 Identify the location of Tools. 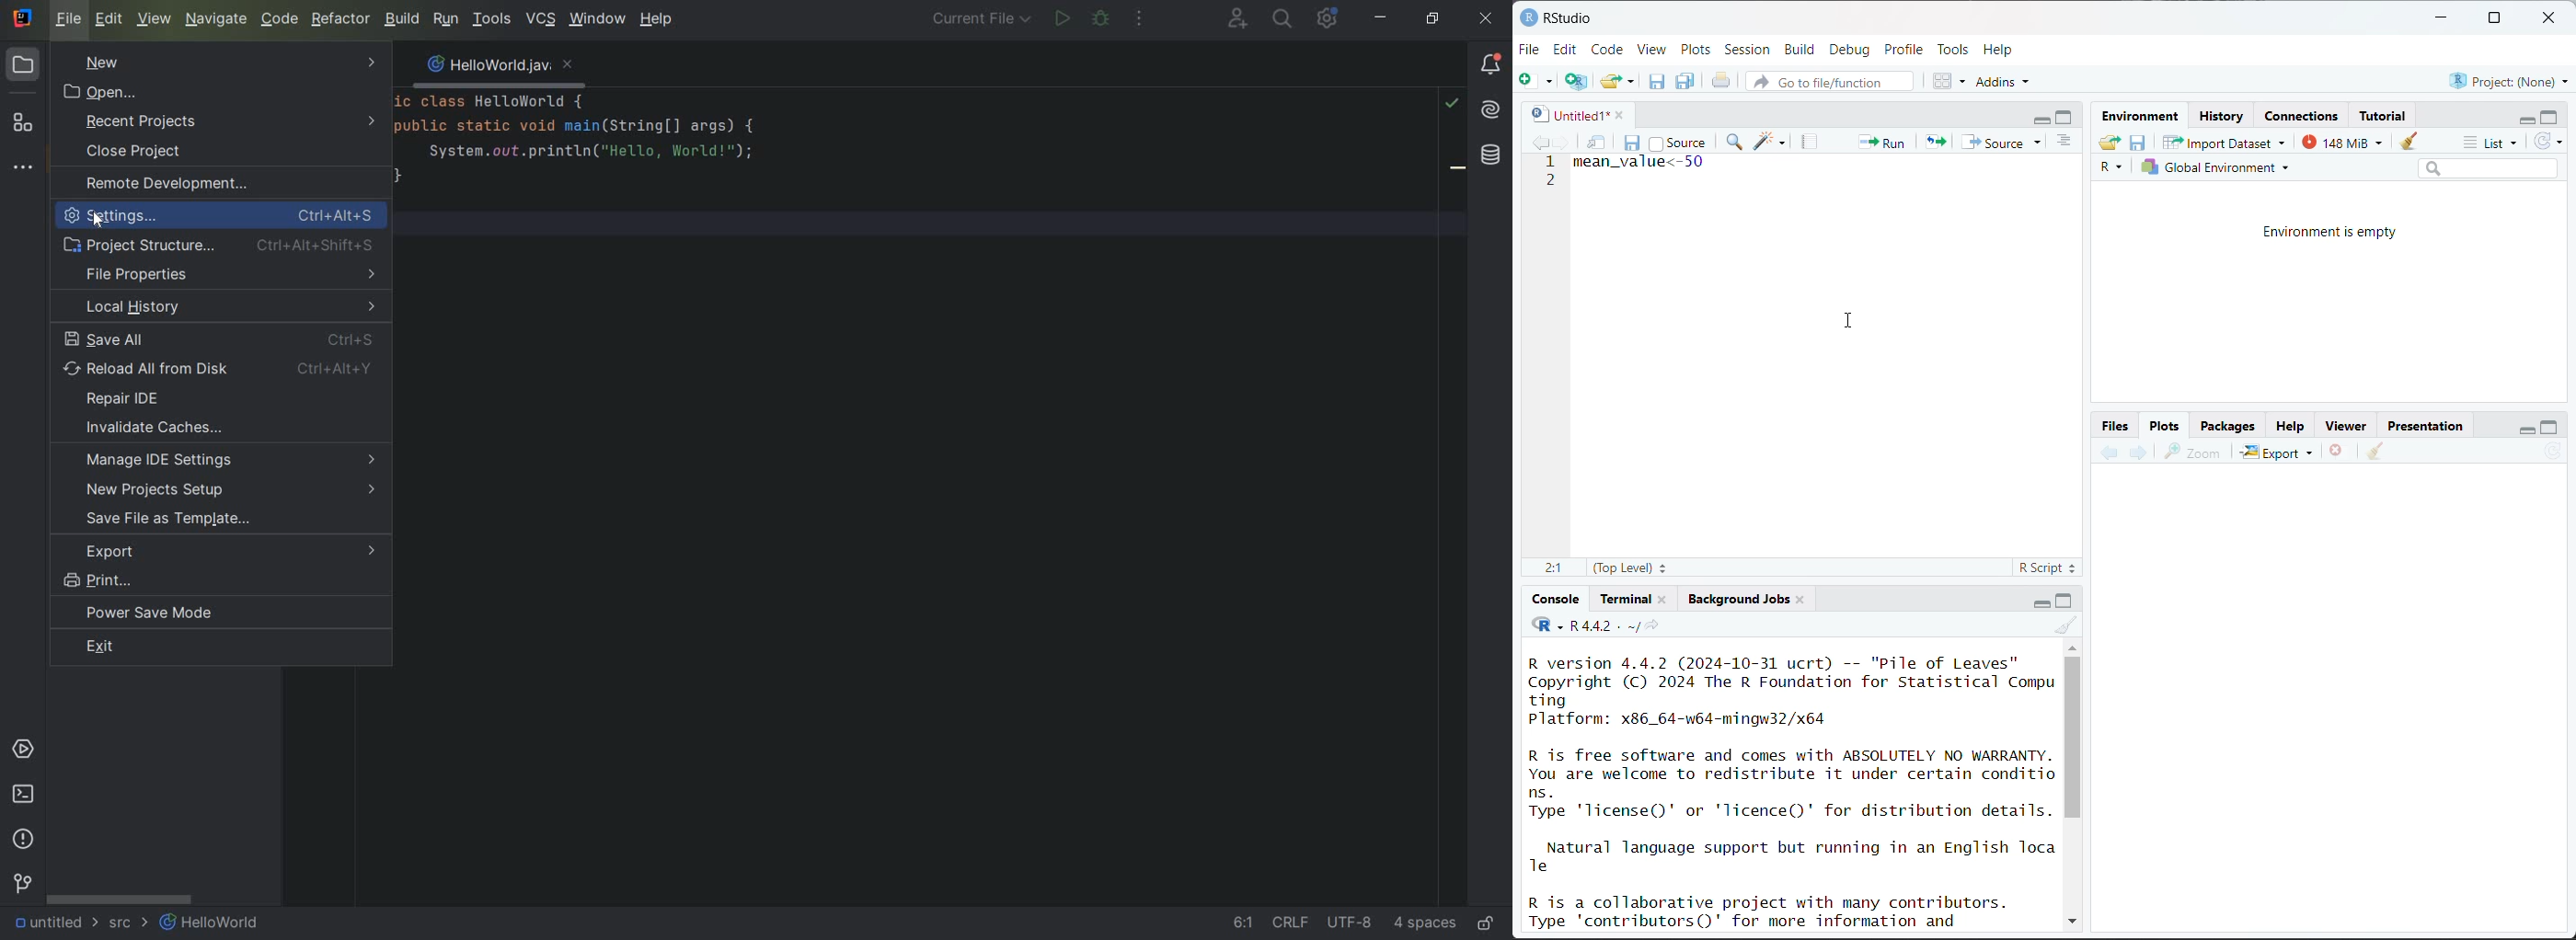
(1953, 48).